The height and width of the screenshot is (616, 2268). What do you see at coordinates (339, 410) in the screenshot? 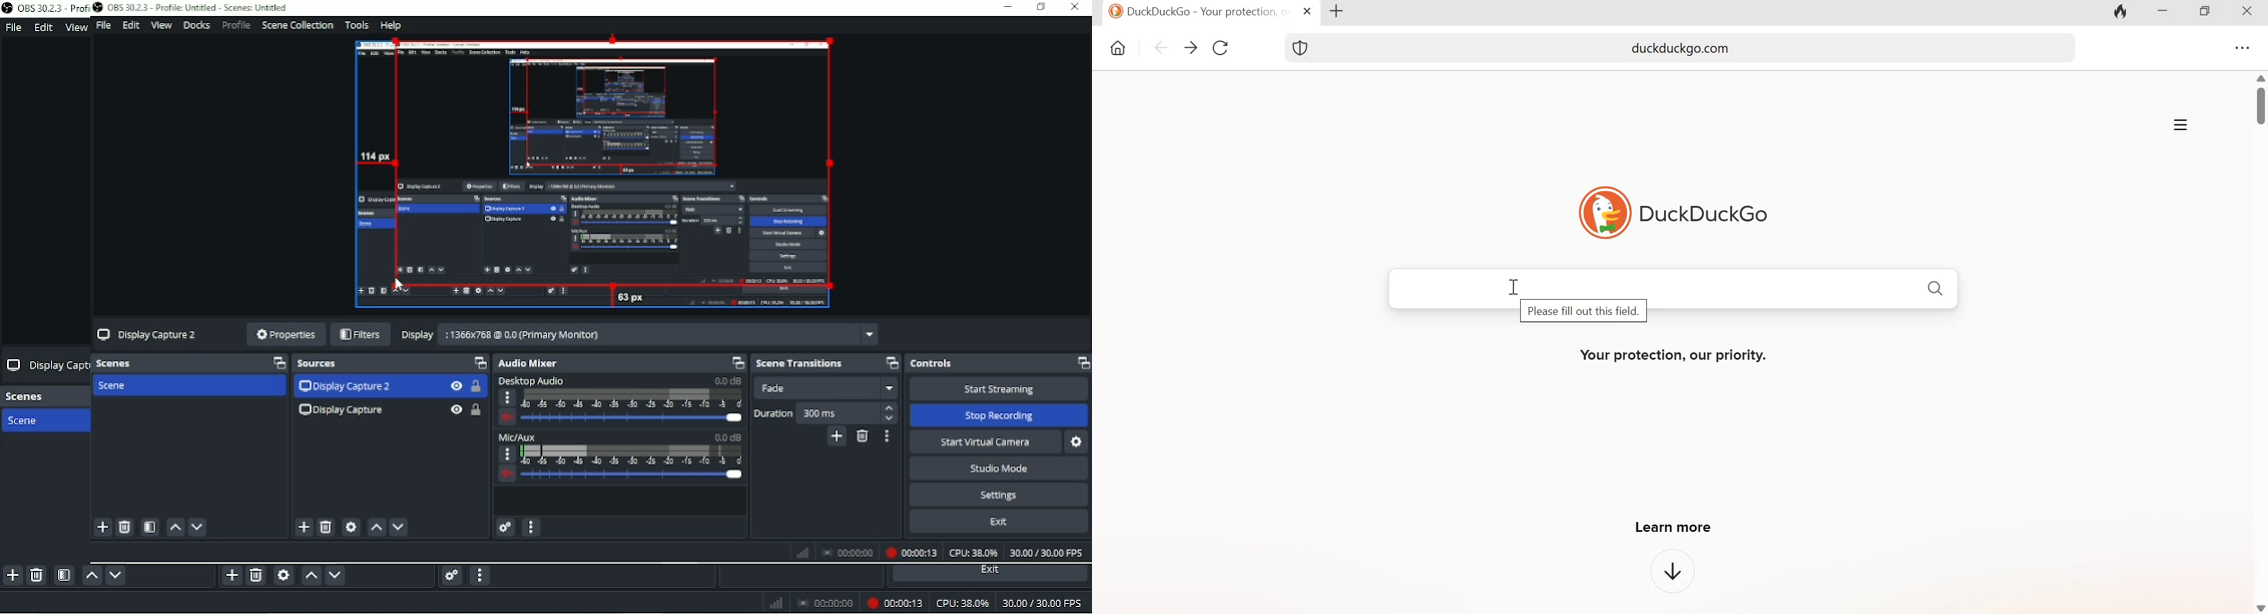
I see `Display Capture` at bounding box center [339, 410].